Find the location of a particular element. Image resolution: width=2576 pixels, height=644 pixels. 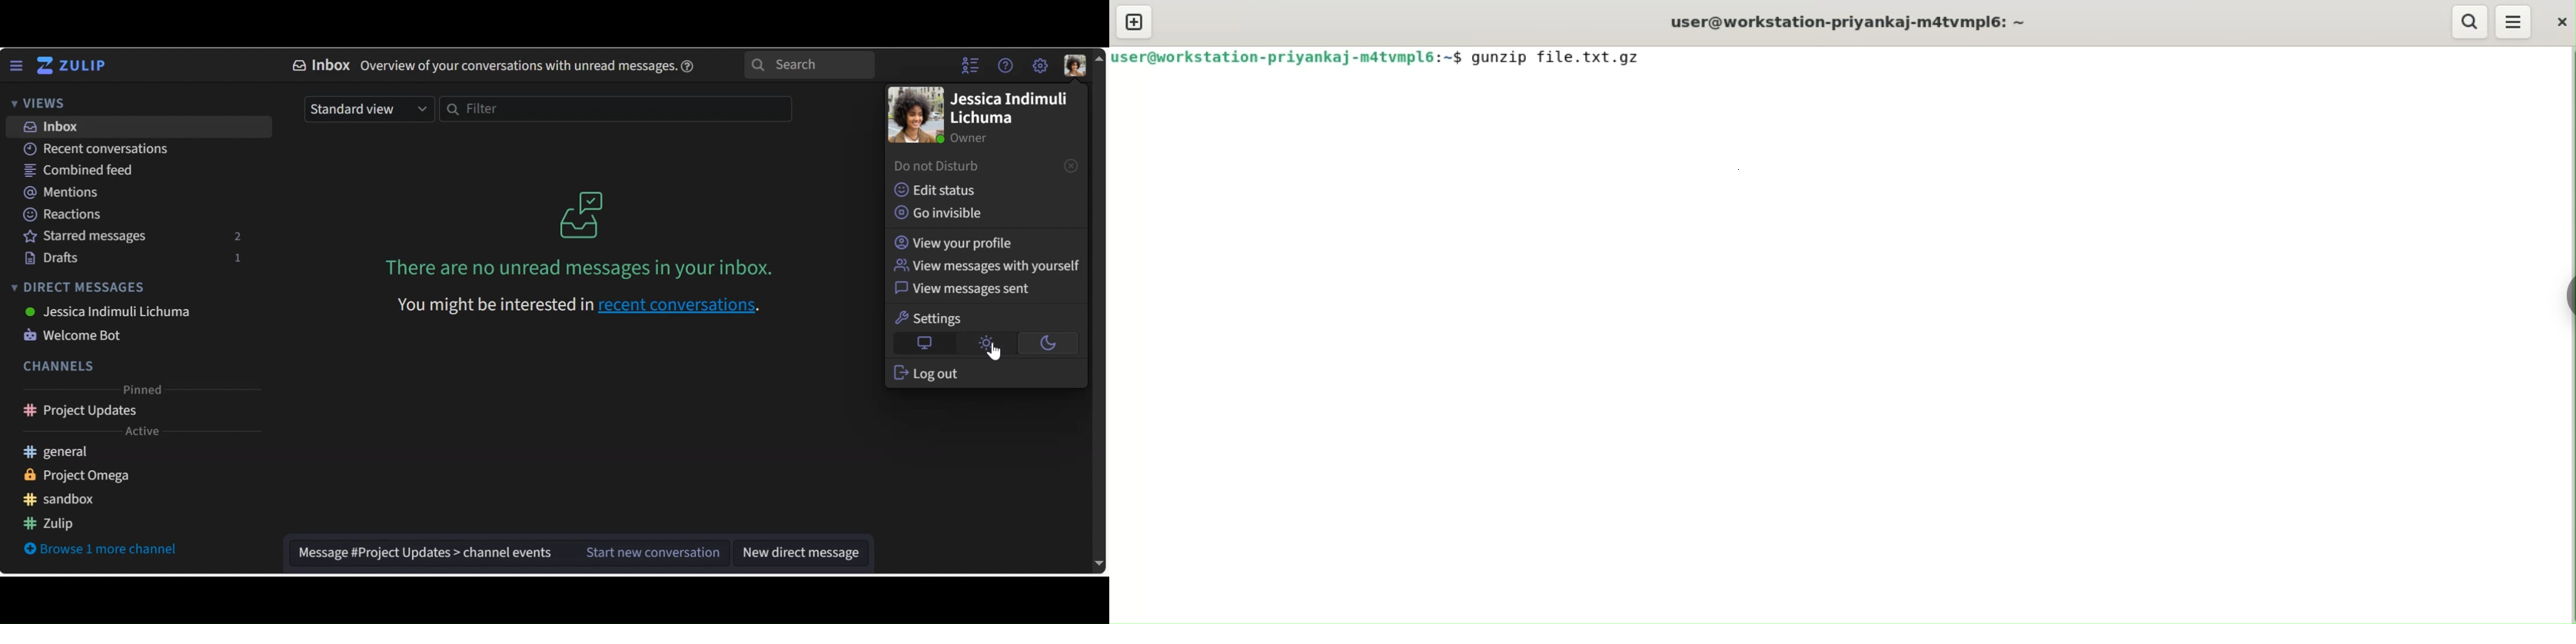

Reactions is located at coordinates (61, 213).